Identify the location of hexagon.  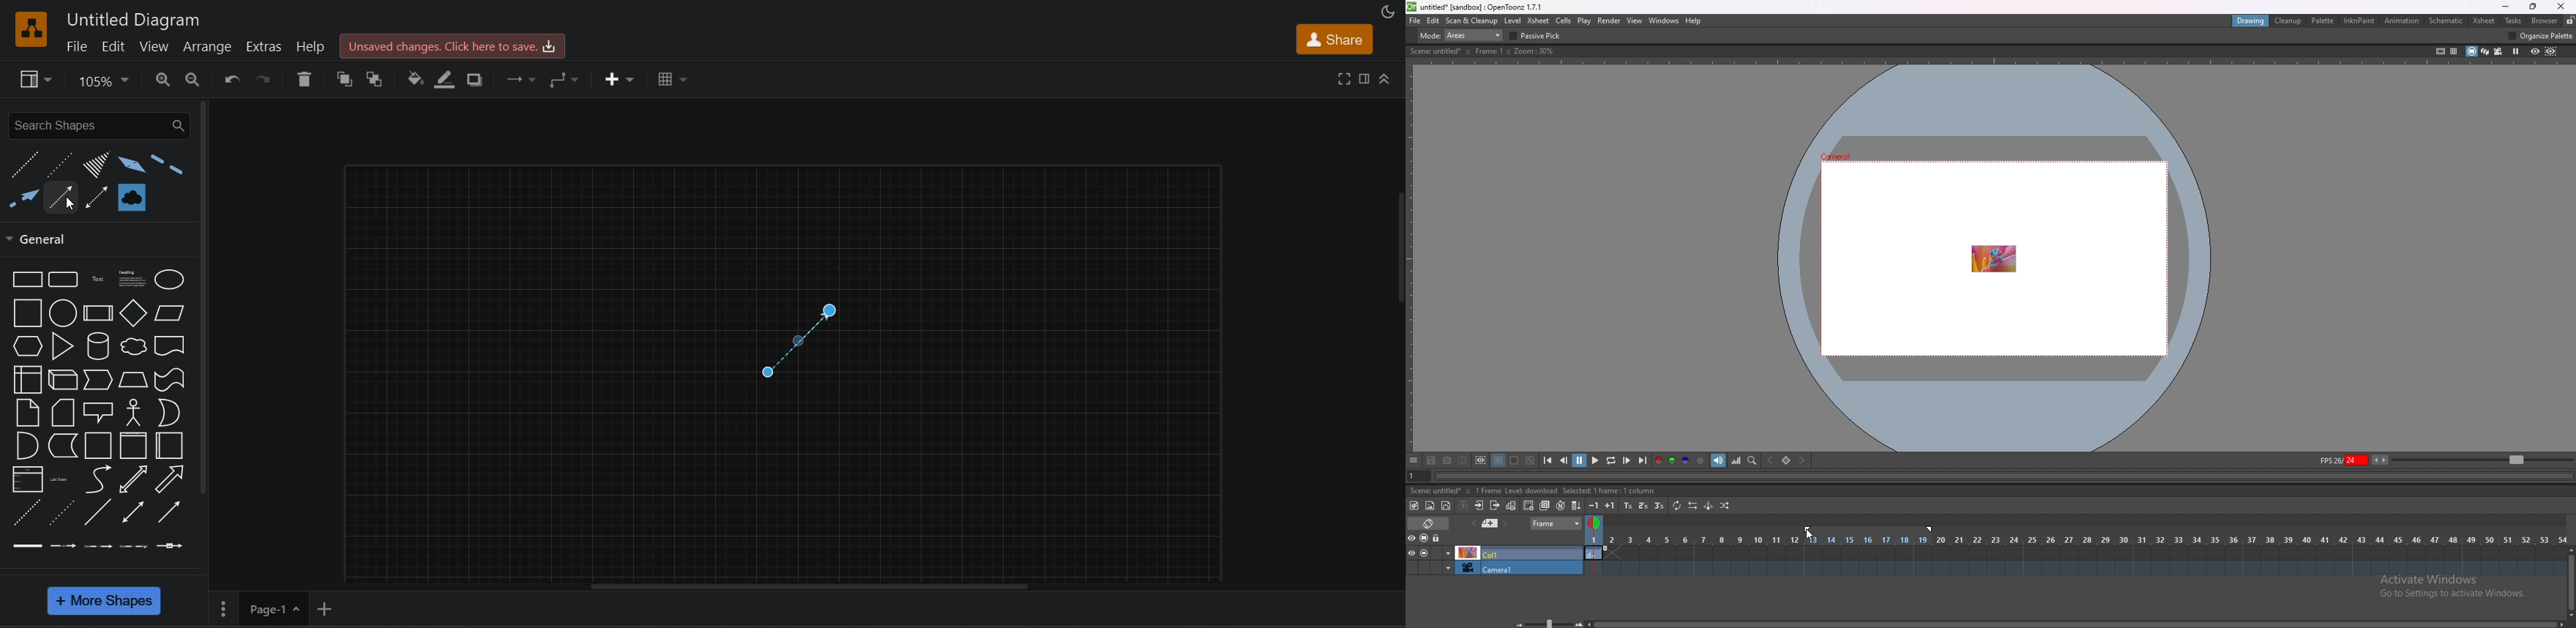
(27, 346).